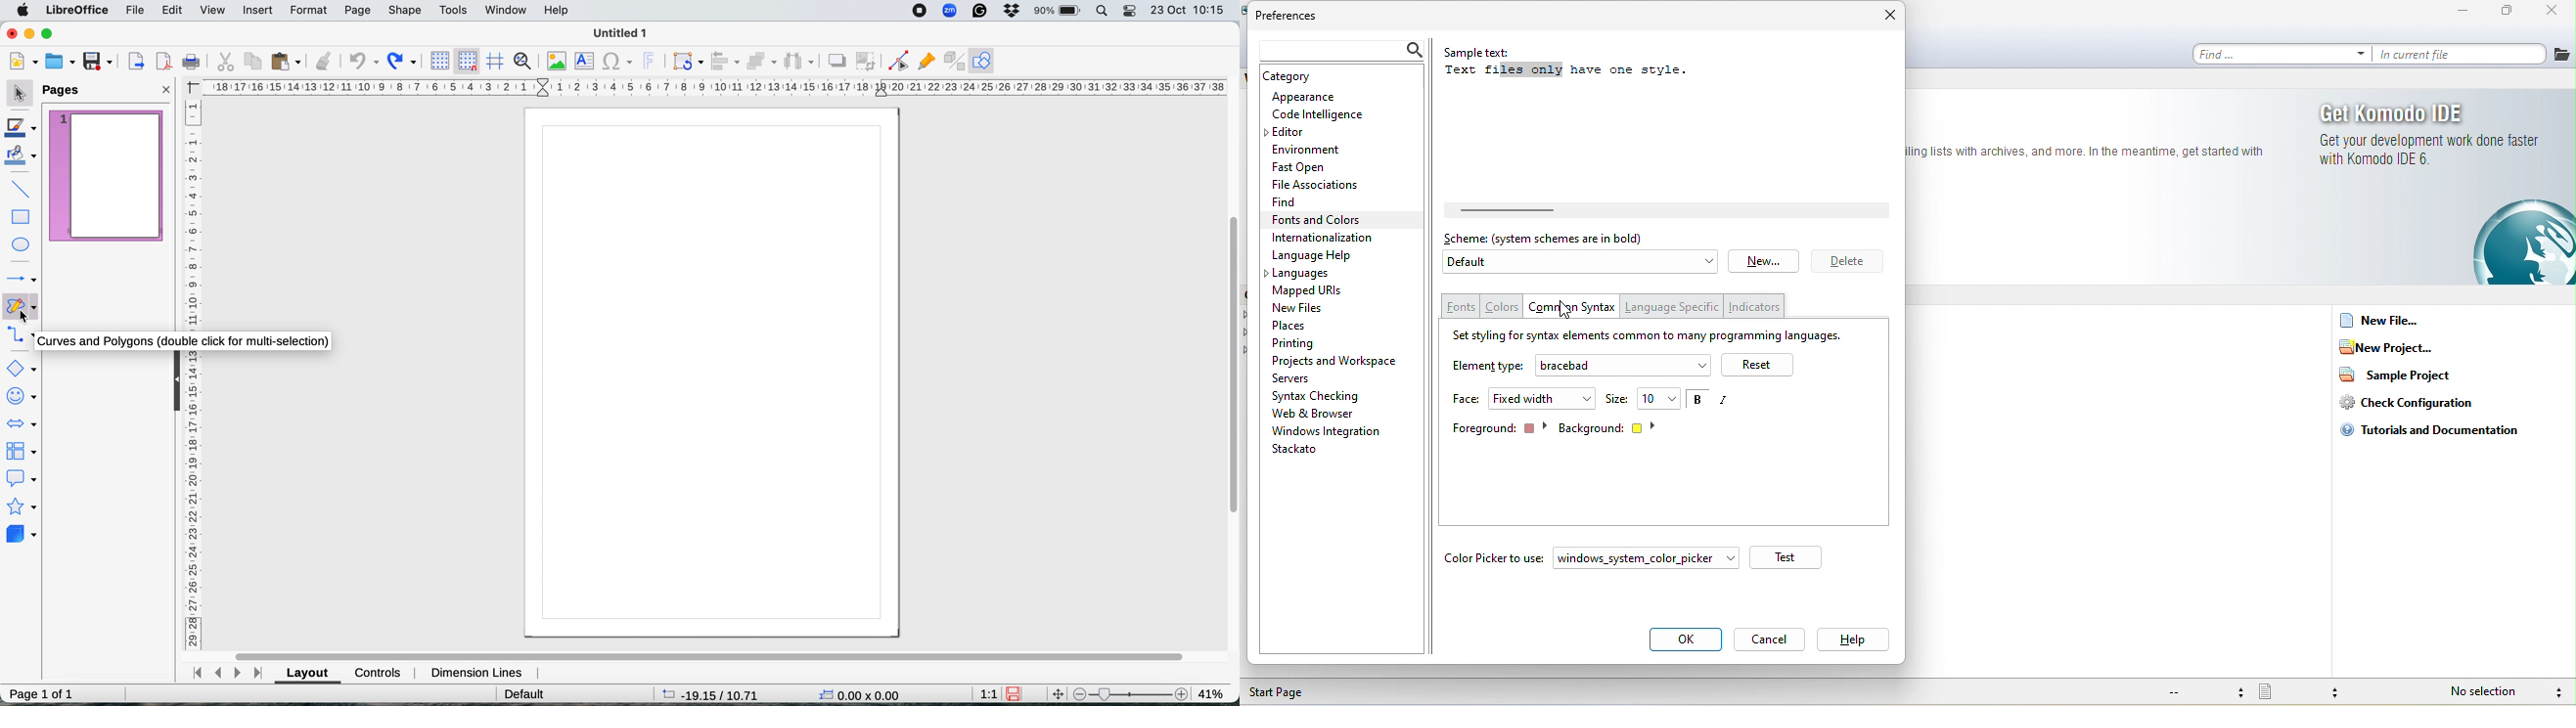 The width and height of the screenshot is (2576, 728). What do you see at coordinates (24, 480) in the screenshot?
I see `callout shapes` at bounding box center [24, 480].